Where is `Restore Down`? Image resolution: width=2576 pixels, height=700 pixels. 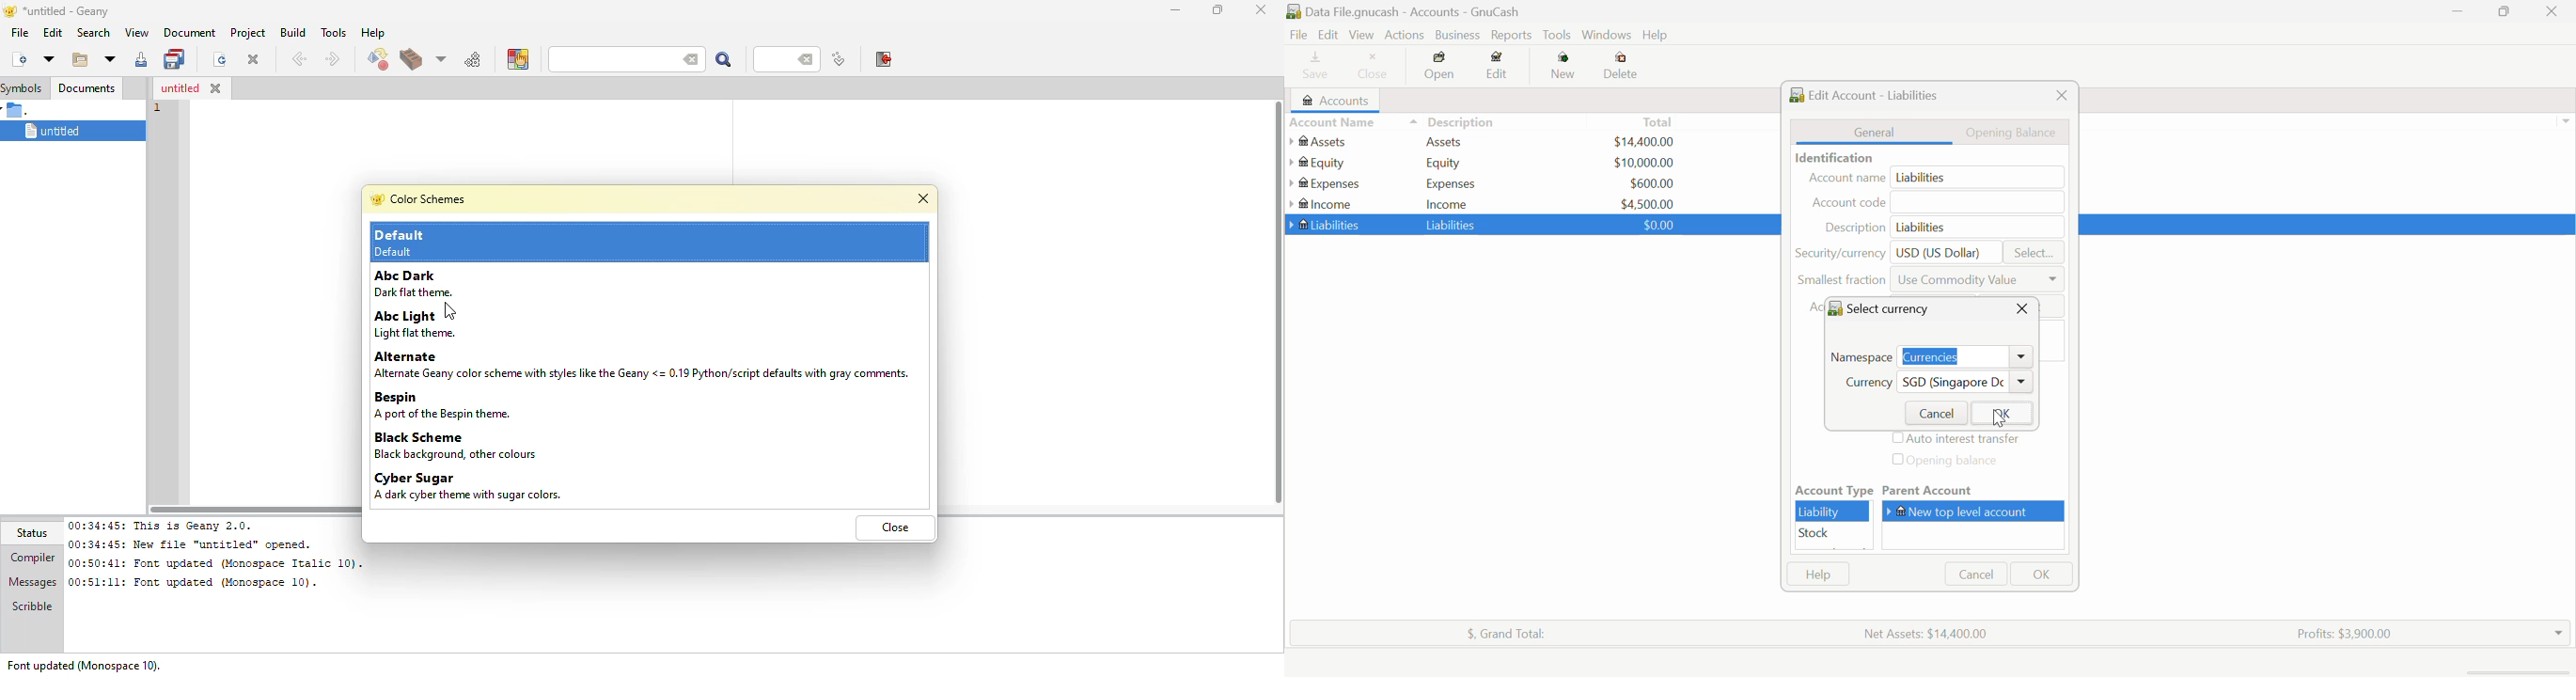 Restore Down is located at coordinates (2458, 13).